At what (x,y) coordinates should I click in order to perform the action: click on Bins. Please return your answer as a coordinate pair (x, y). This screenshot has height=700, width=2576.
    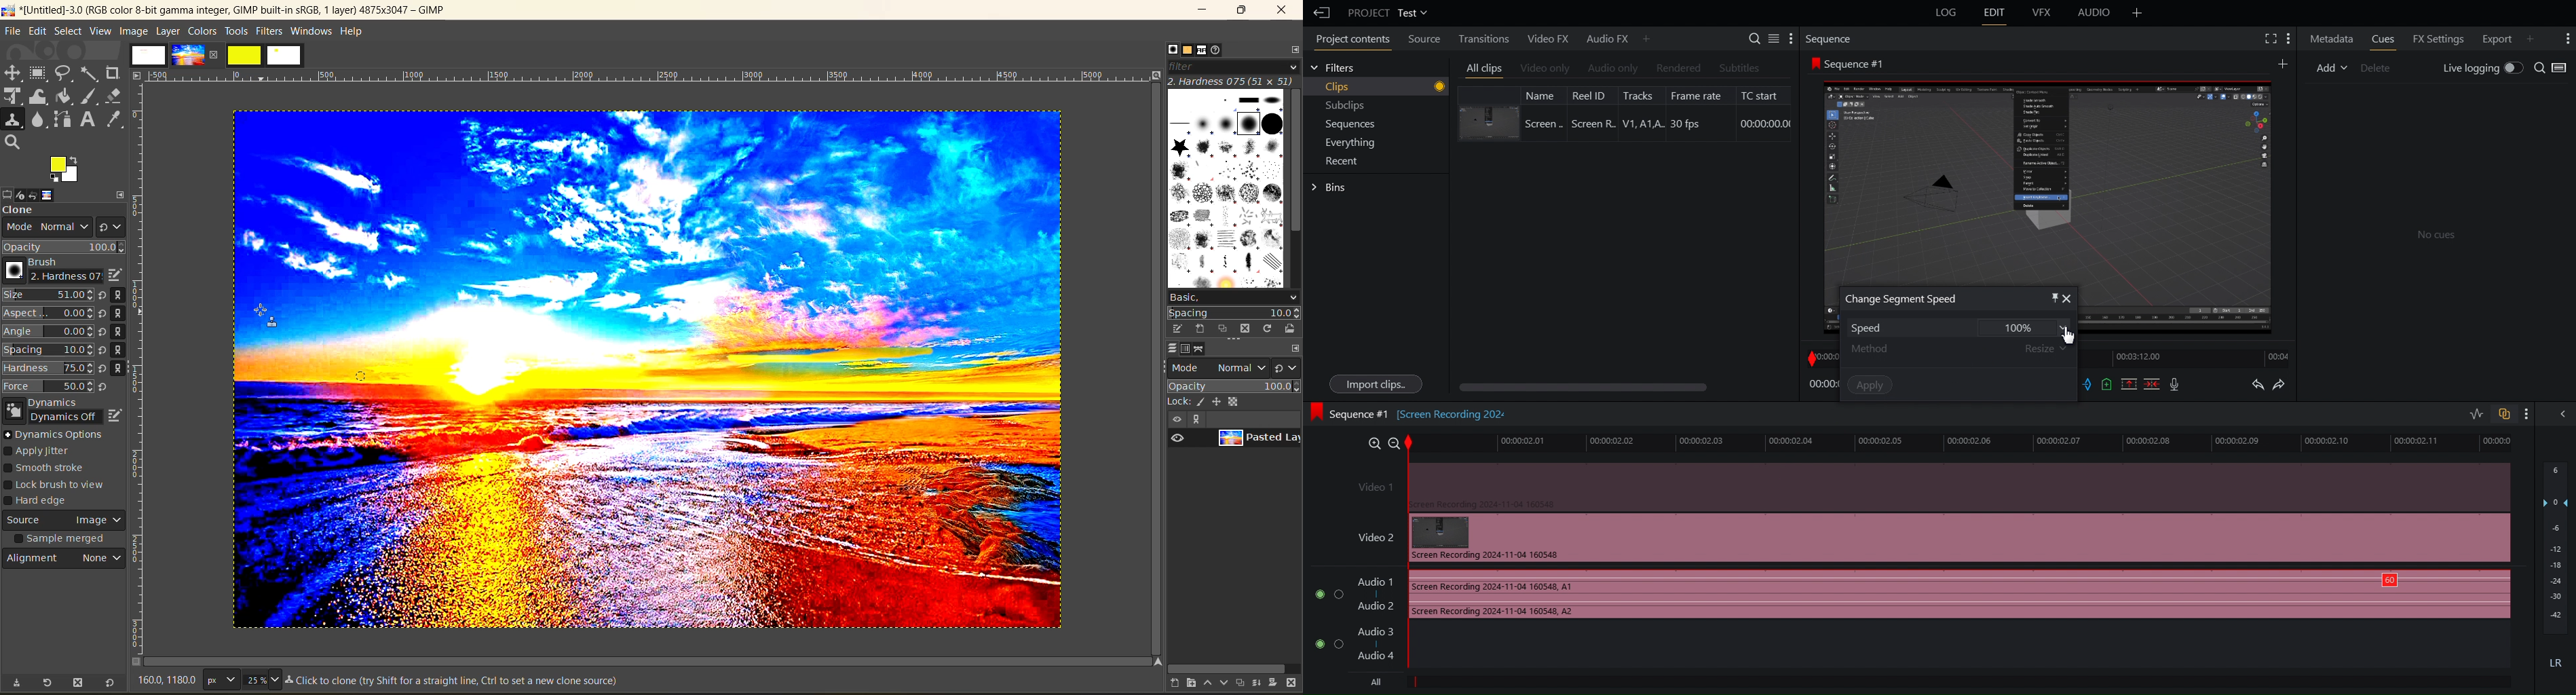
    Looking at the image, I should click on (1331, 188).